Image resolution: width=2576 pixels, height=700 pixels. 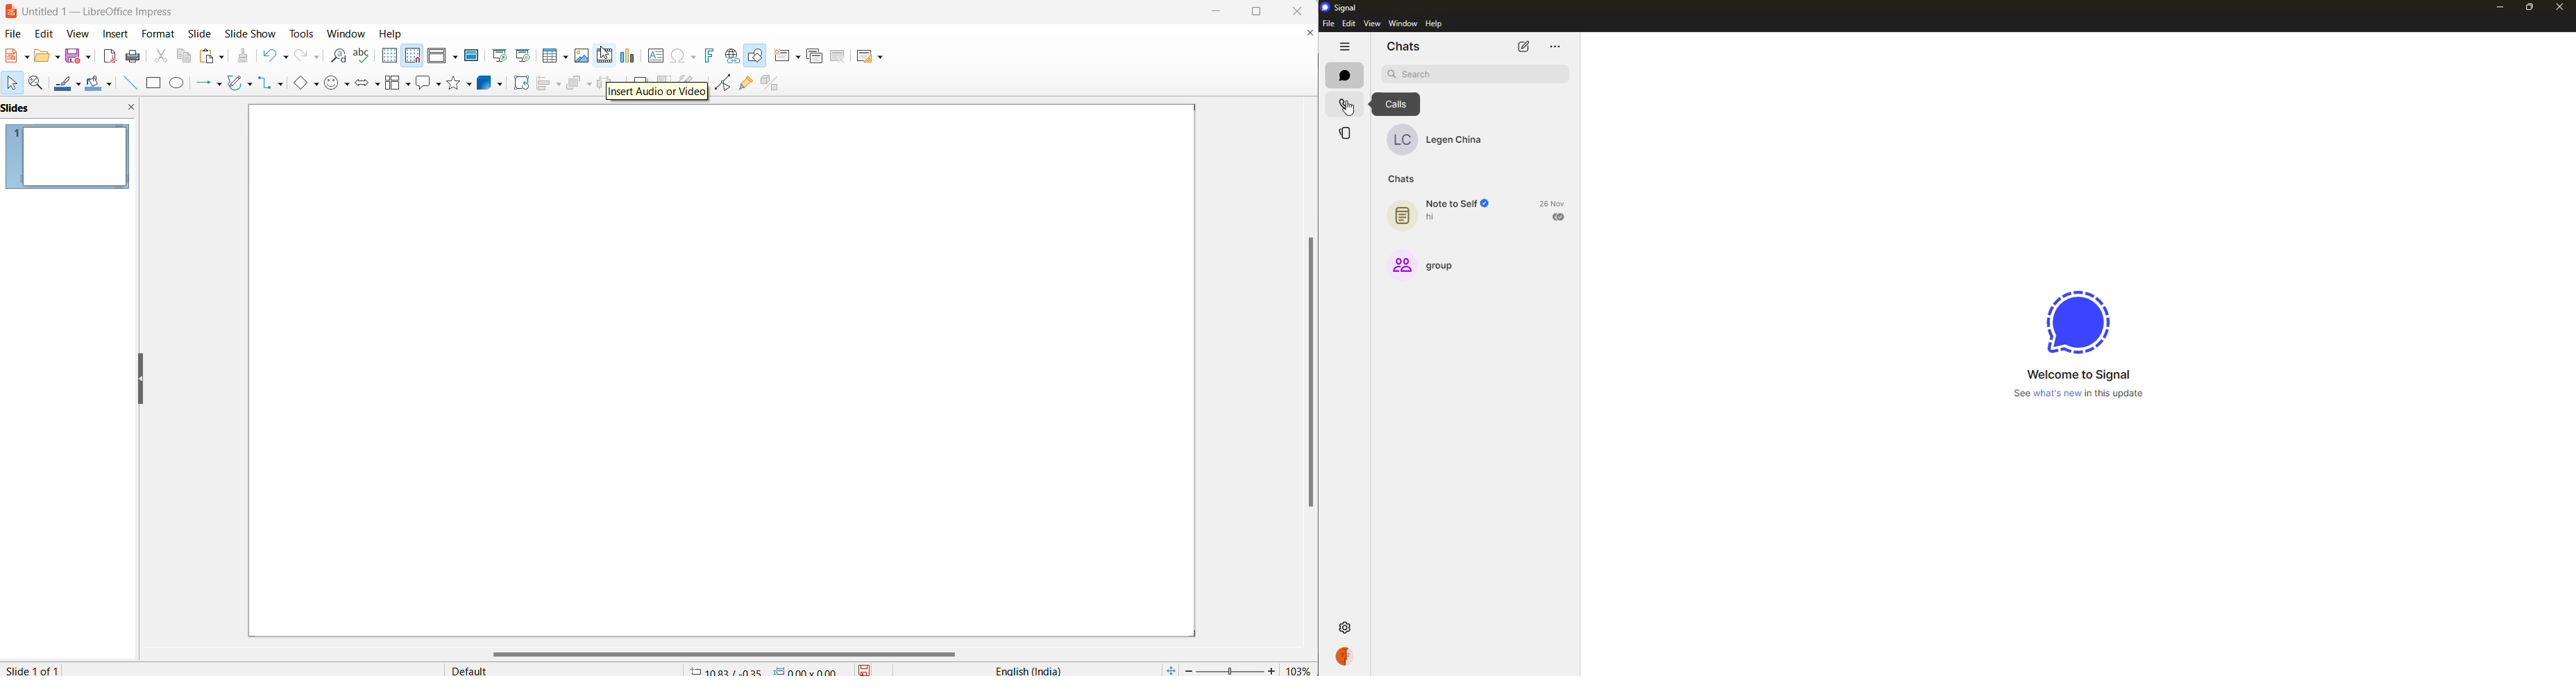 What do you see at coordinates (408, 85) in the screenshot?
I see `flowchart options` at bounding box center [408, 85].